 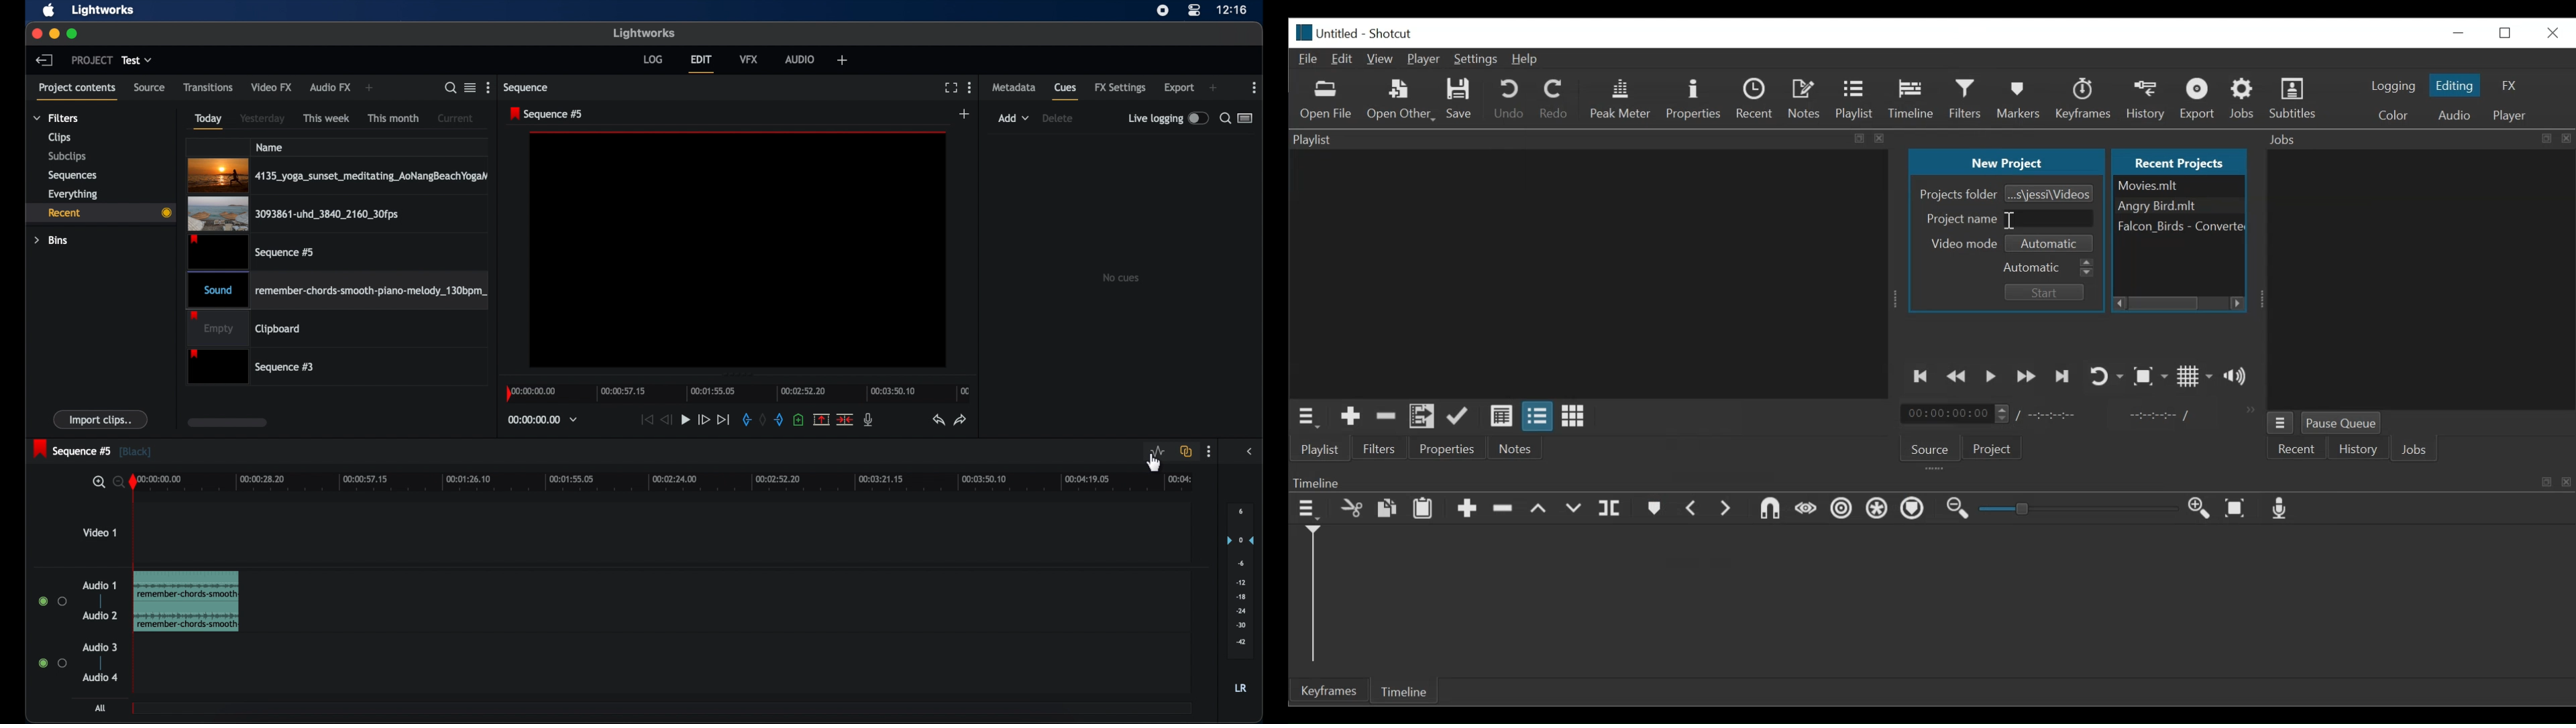 I want to click on Start, so click(x=2047, y=292).